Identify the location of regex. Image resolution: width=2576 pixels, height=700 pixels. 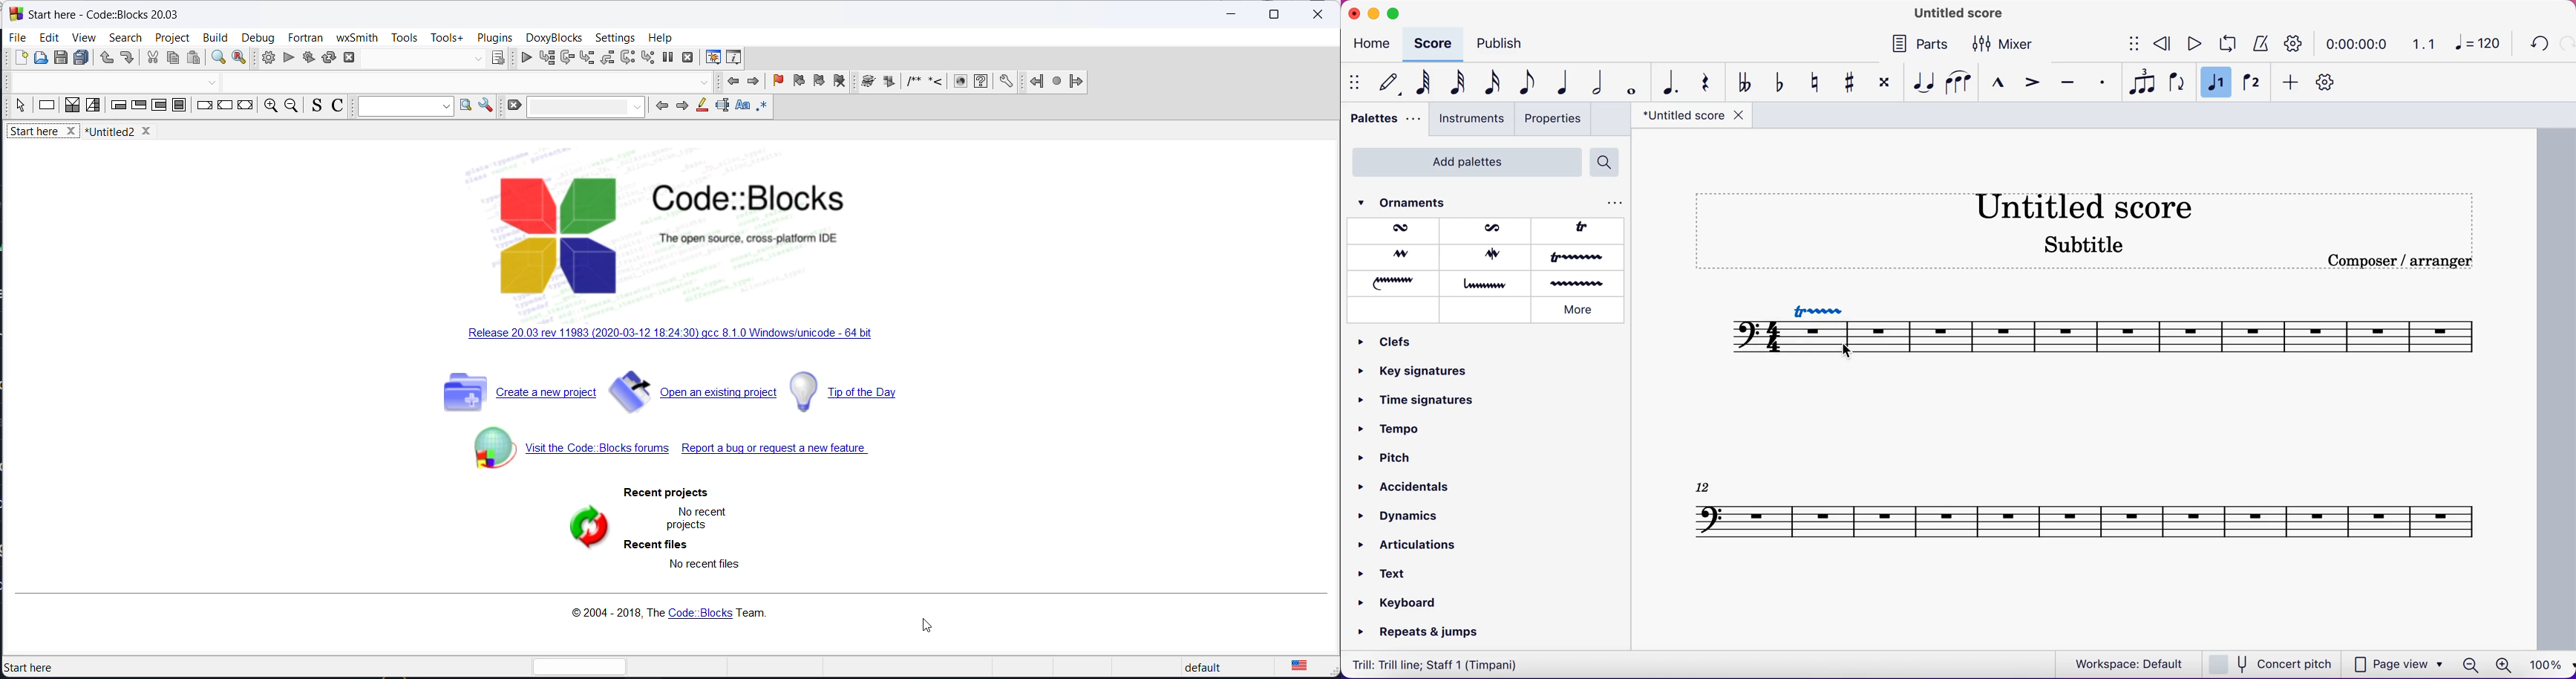
(762, 108).